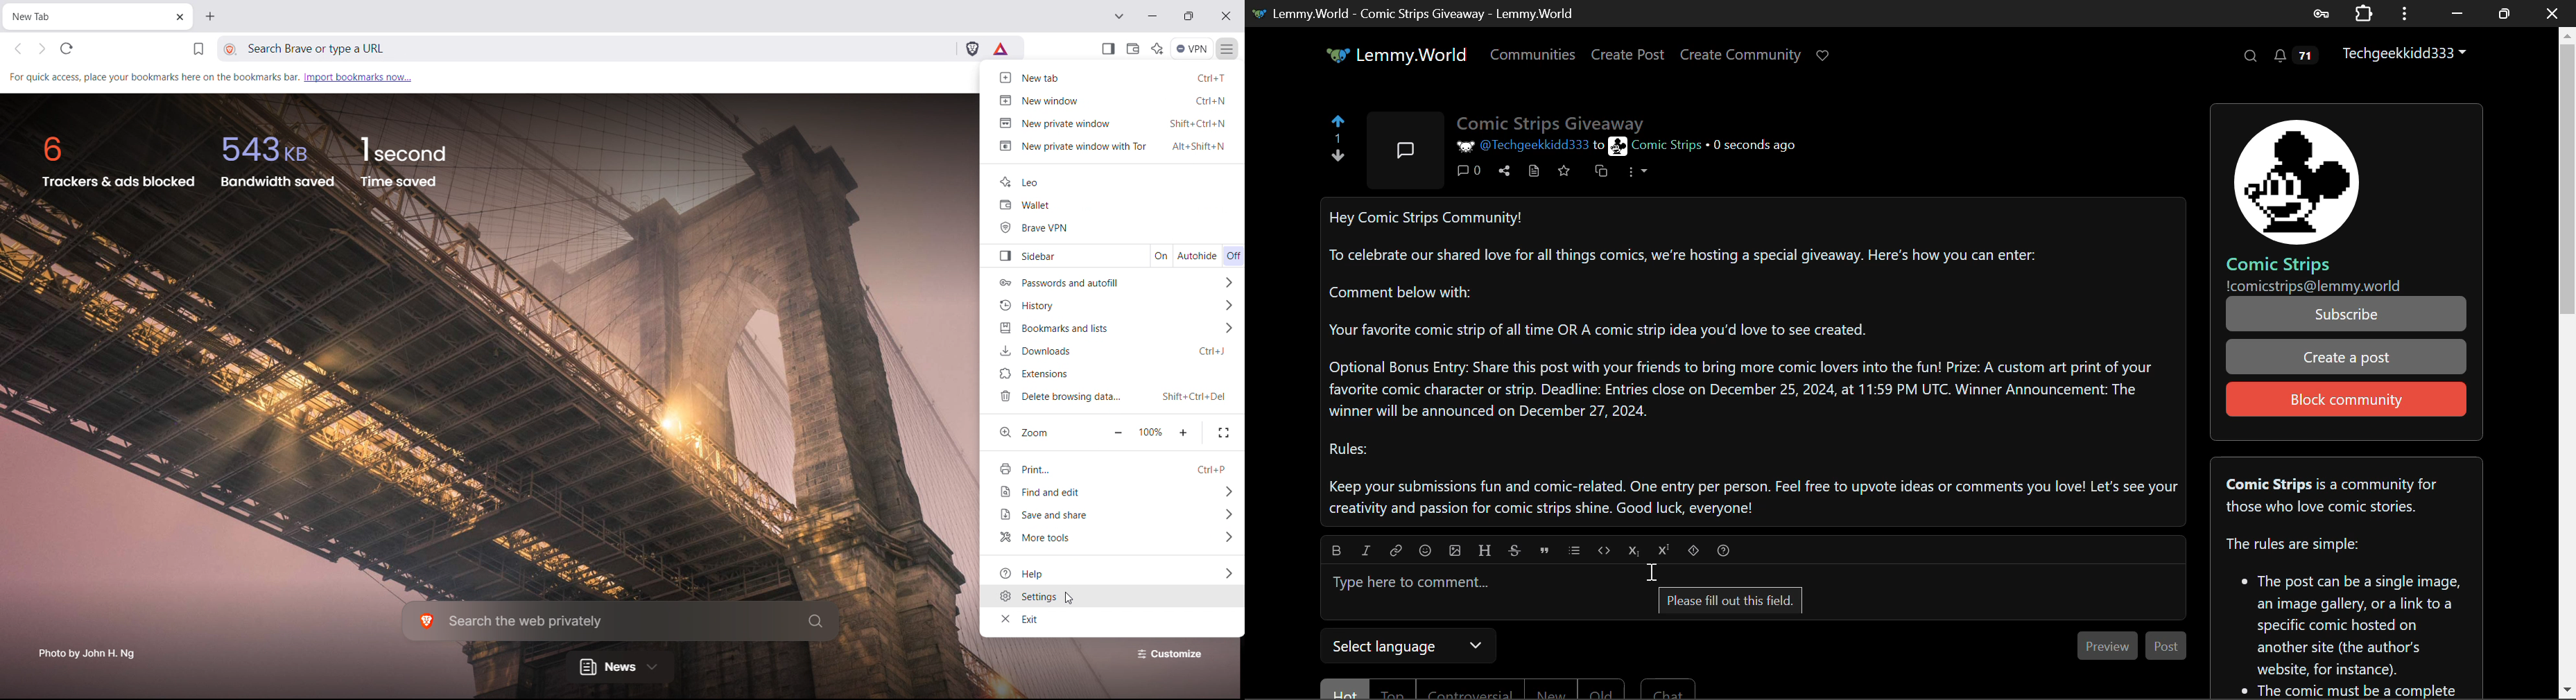 Image resolution: width=2576 pixels, height=700 pixels. I want to click on Lemmy.World- Comic Strips Giveaway - Lemmy.World, so click(1412, 12).